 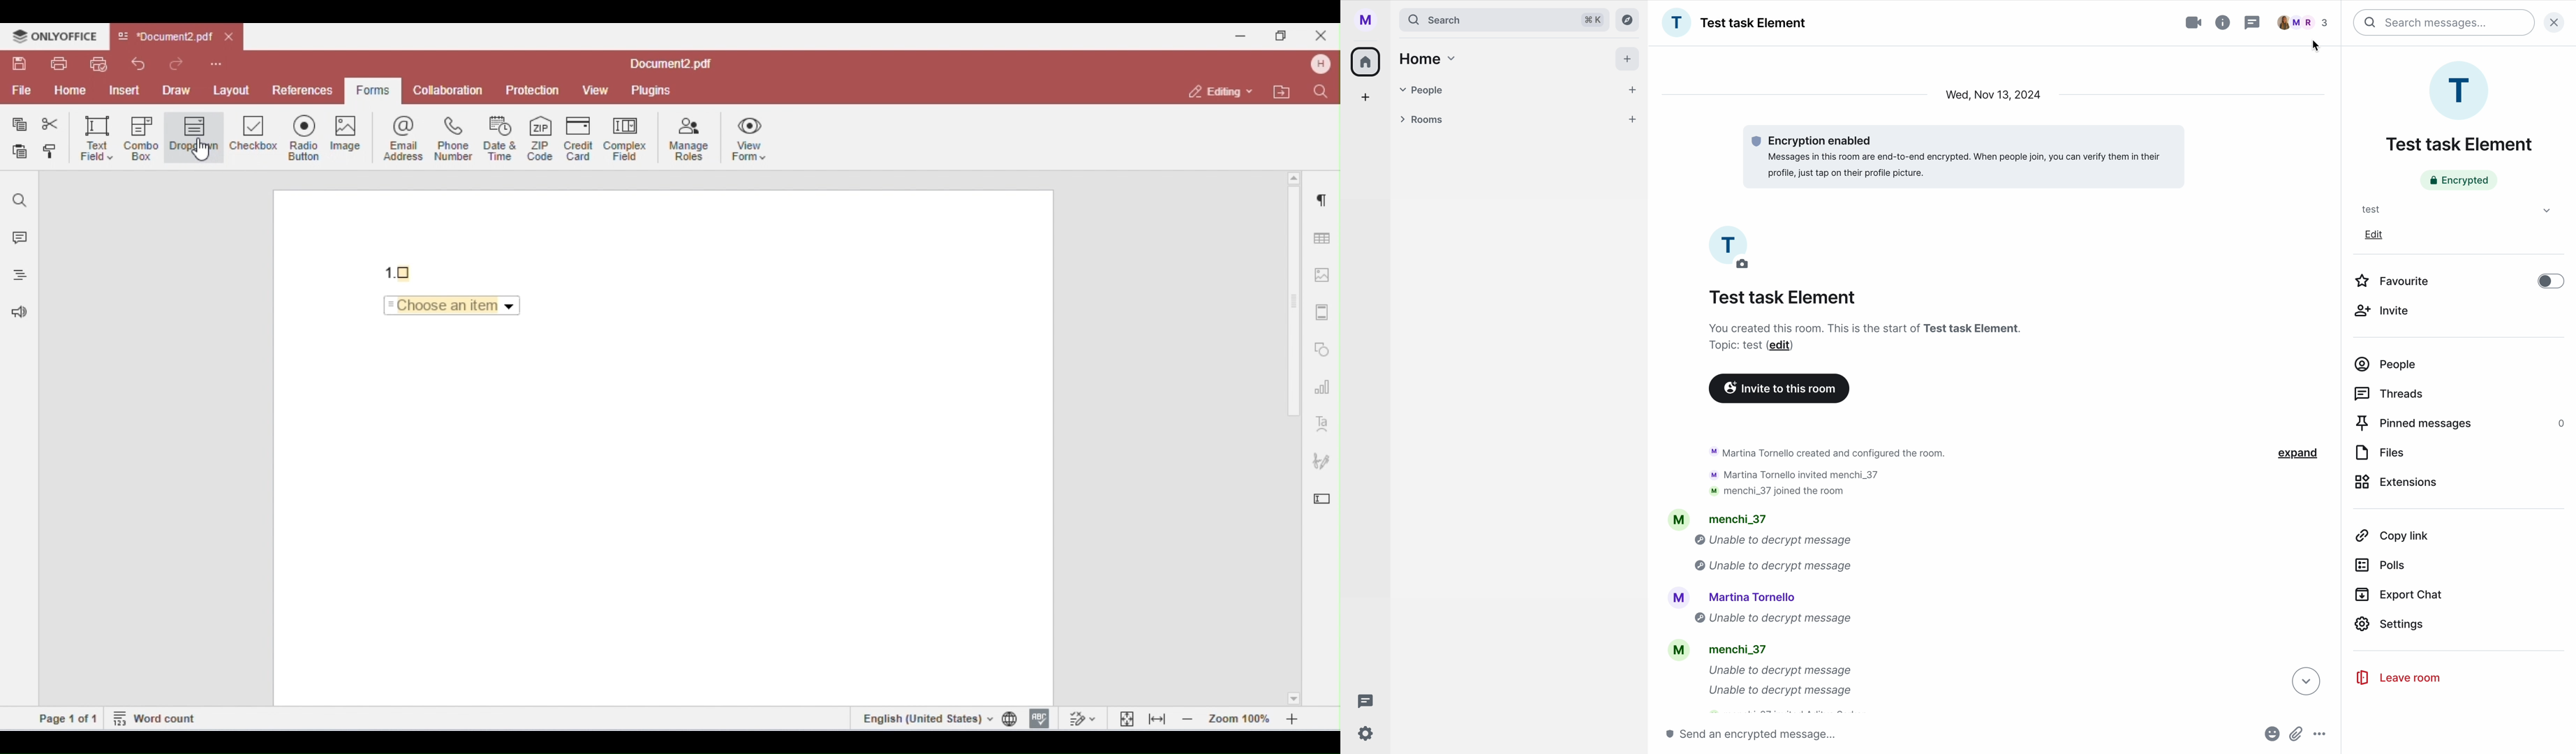 What do you see at coordinates (1363, 700) in the screenshot?
I see `threads` at bounding box center [1363, 700].